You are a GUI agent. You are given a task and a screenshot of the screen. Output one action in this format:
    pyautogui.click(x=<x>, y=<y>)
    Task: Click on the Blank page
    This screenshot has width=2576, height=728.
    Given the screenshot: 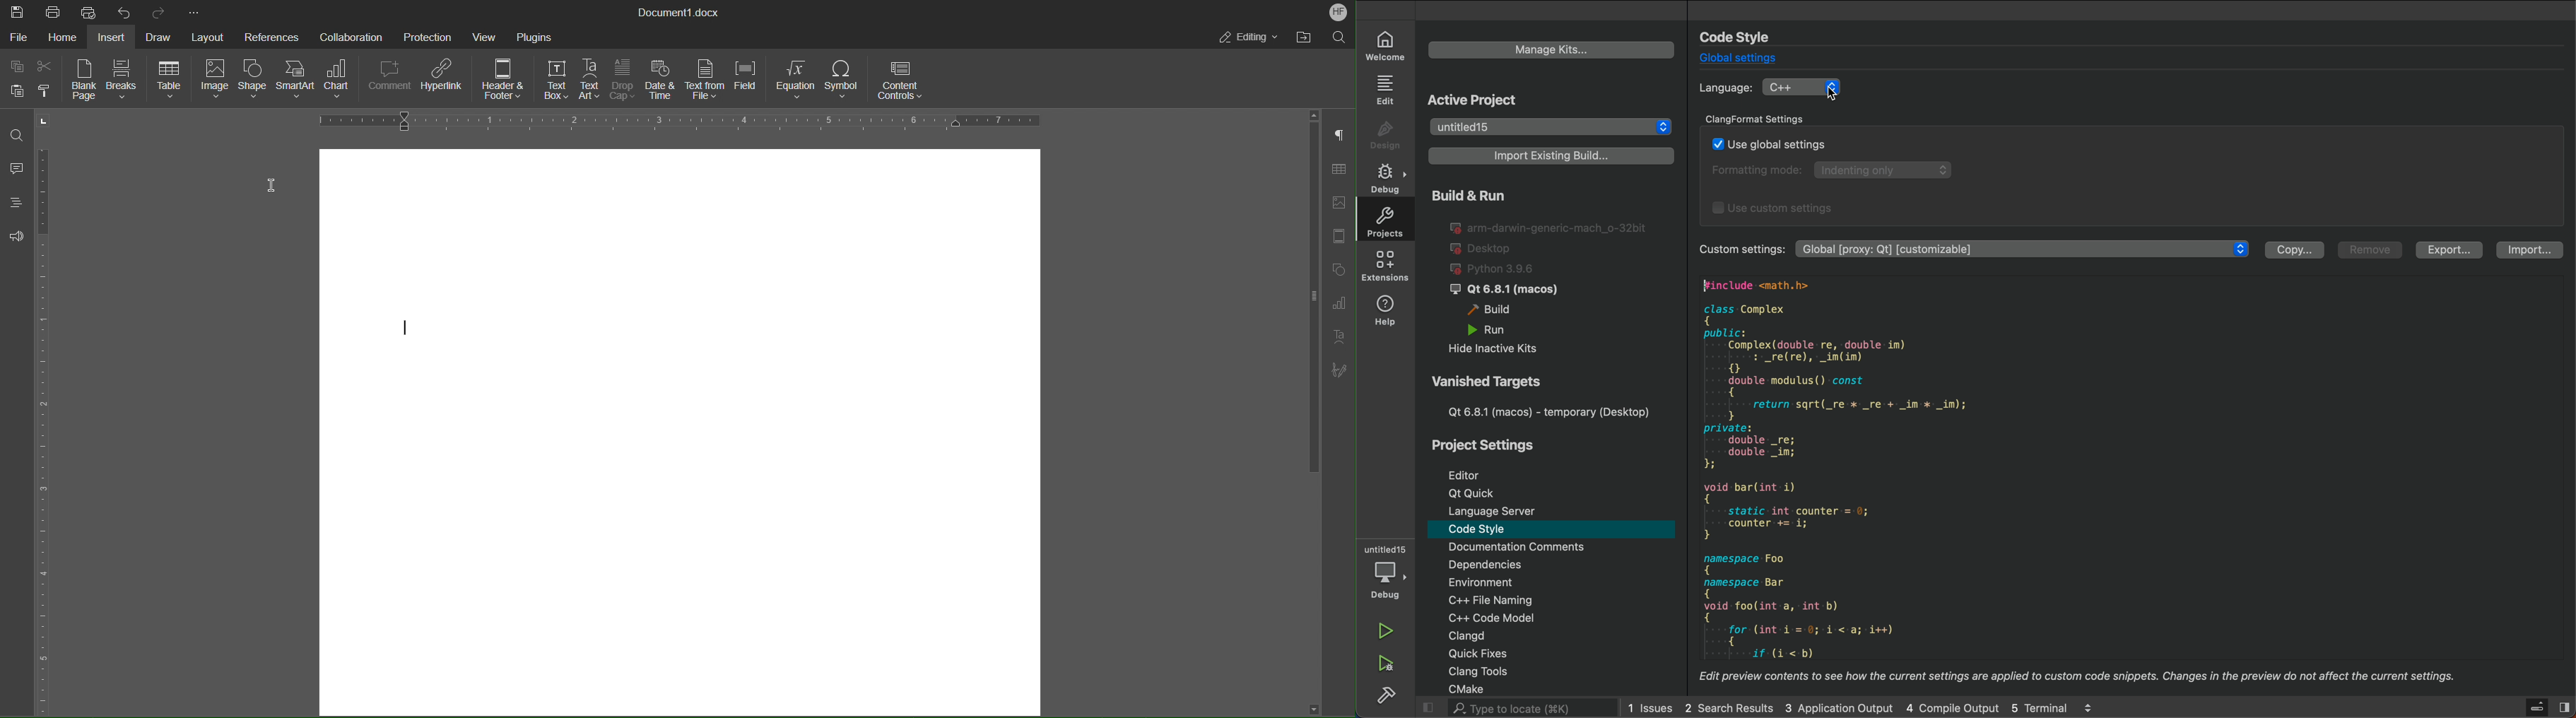 What is the action you would take?
    pyautogui.click(x=678, y=432)
    